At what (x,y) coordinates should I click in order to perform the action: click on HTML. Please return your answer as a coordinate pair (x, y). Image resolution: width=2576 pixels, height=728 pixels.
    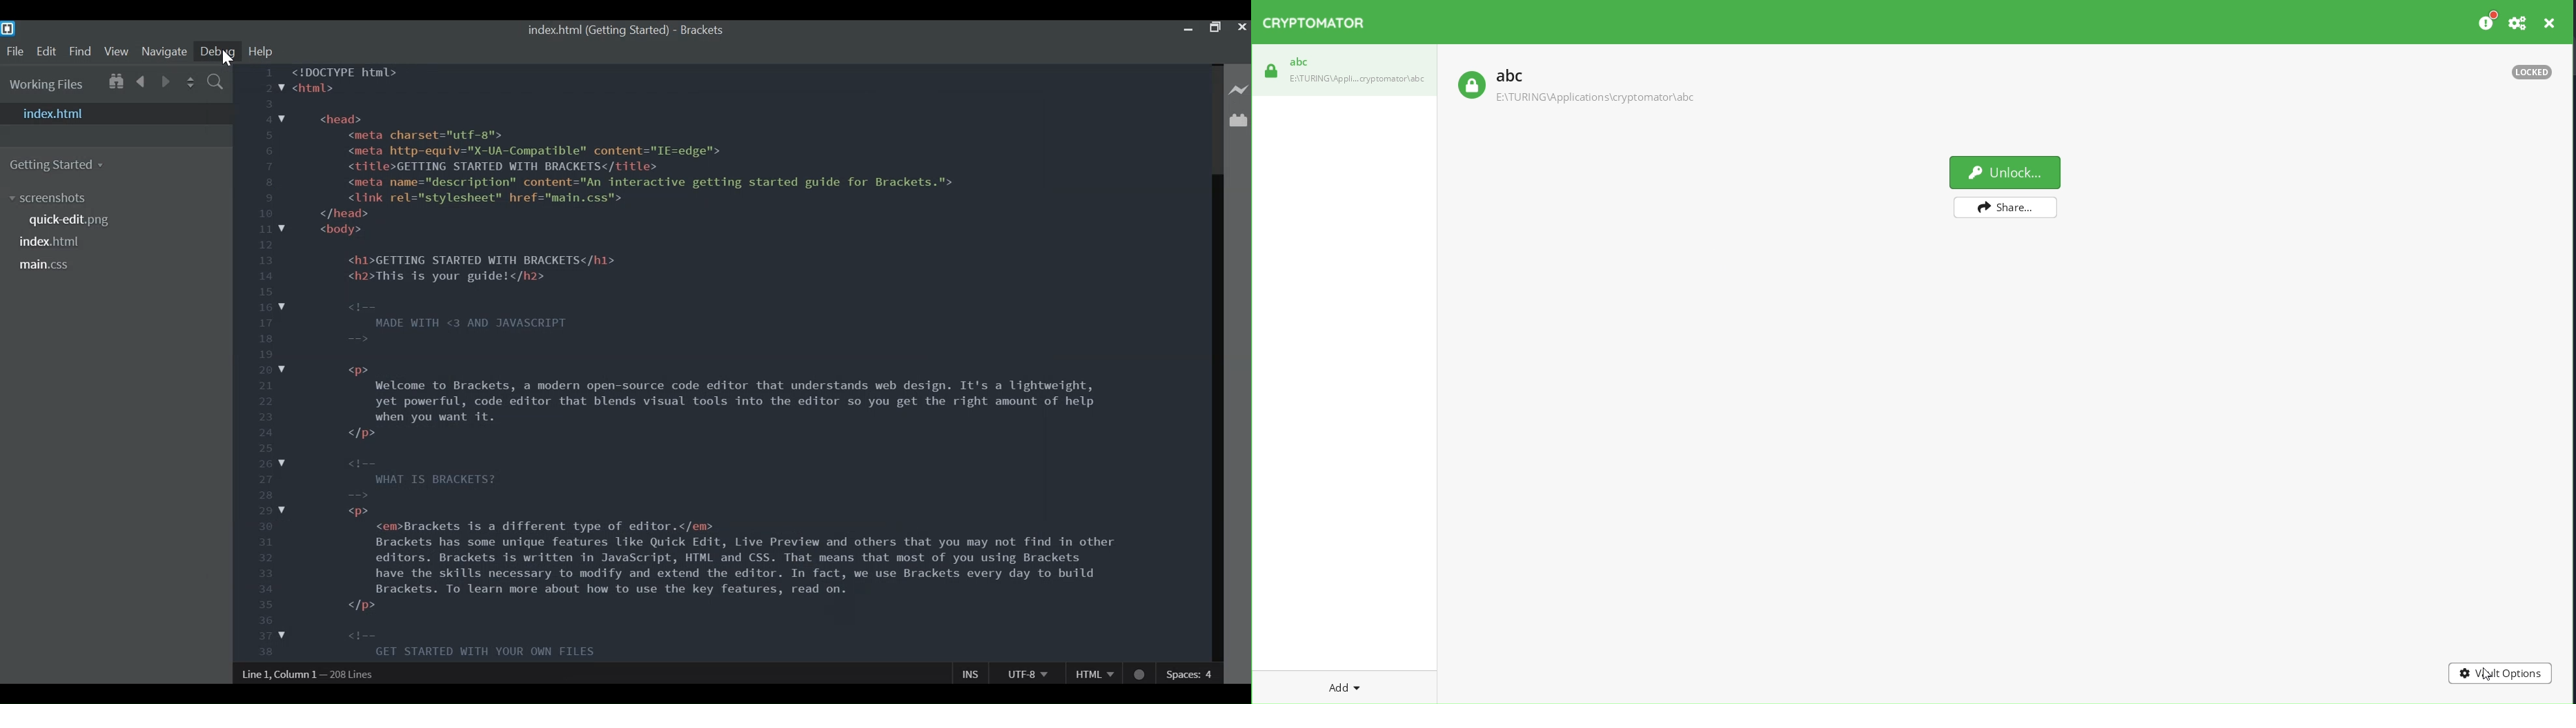
    Looking at the image, I should click on (1093, 674).